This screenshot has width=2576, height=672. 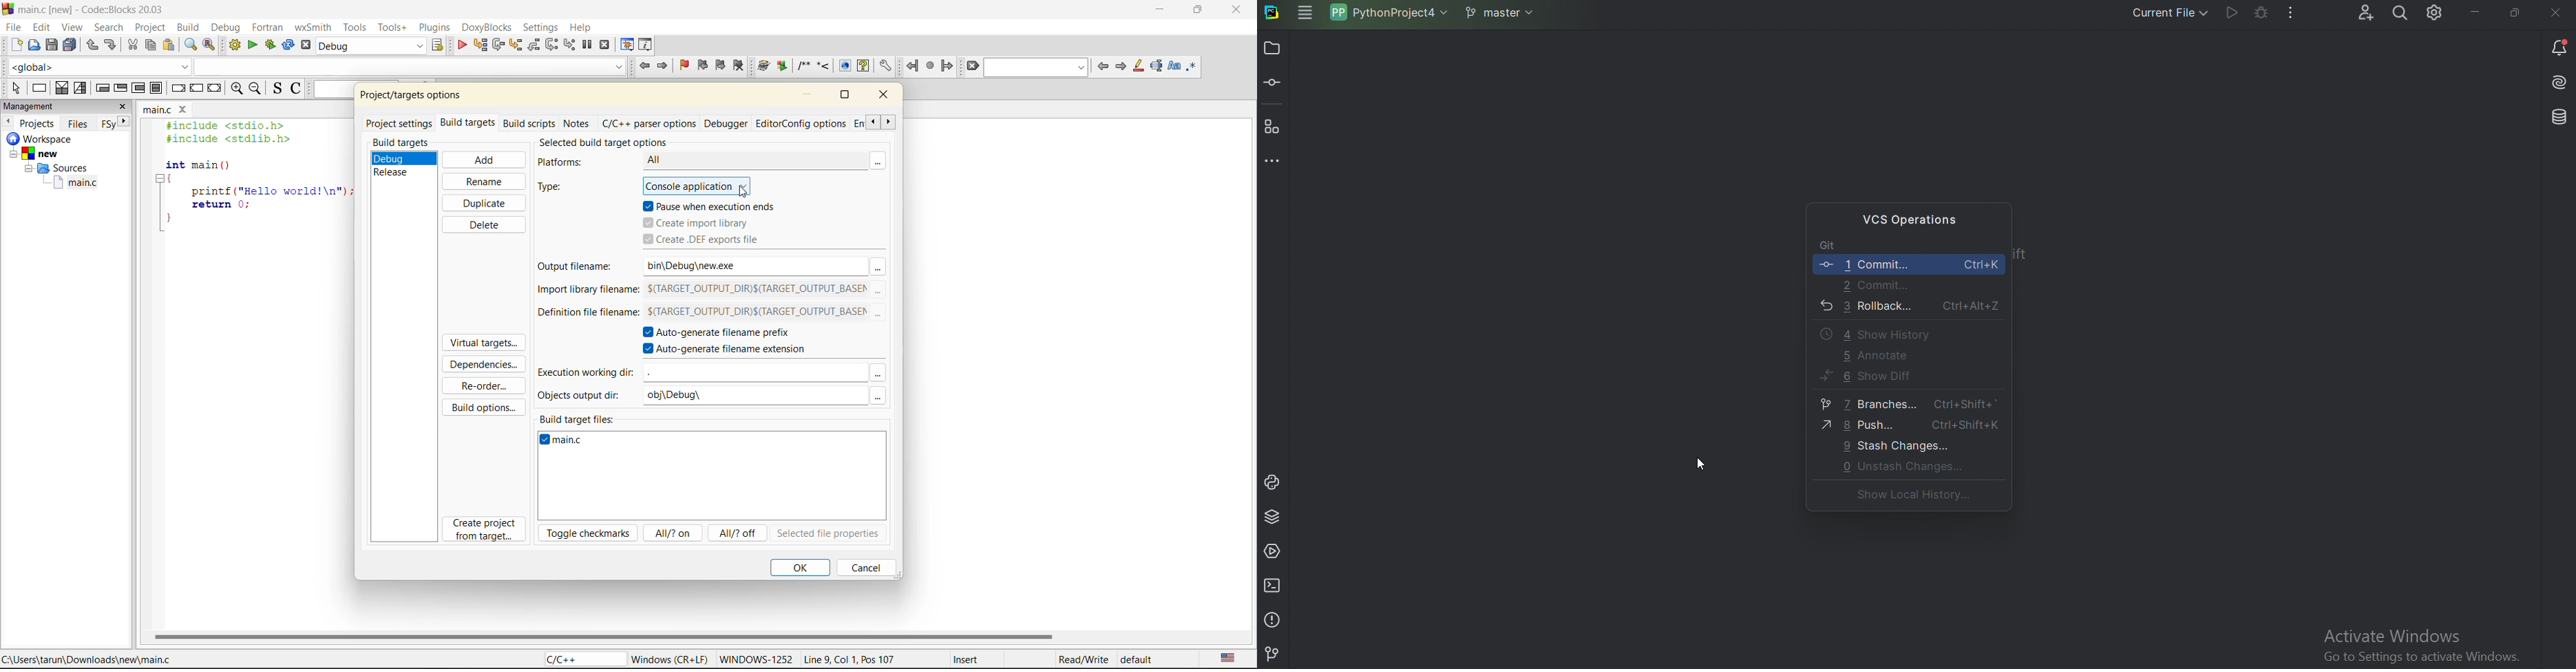 I want to click on $(TARGET_OUTPUT_DIR)$(TARGET_OUTPUT_BASEM, so click(x=765, y=287).